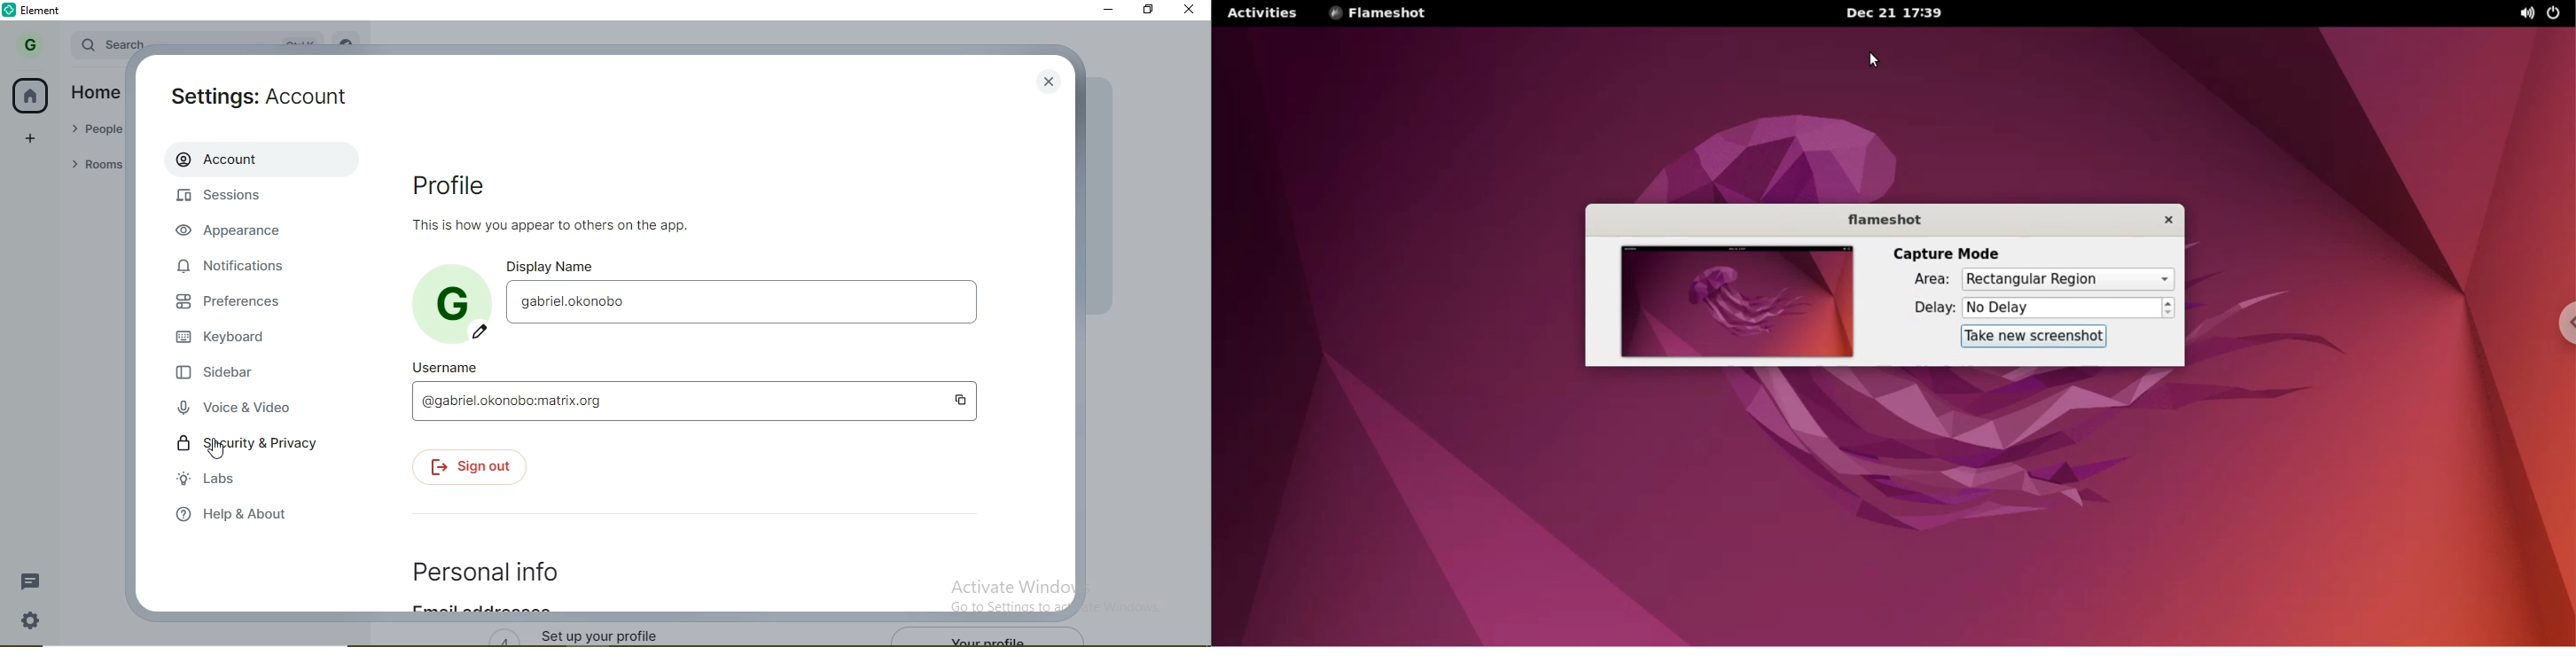 This screenshot has width=2576, height=672. What do you see at coordinates (657, 401) in the screenshot?
I see `gabriel.okonobo.matrix.org` at bounding box center [657, 401].